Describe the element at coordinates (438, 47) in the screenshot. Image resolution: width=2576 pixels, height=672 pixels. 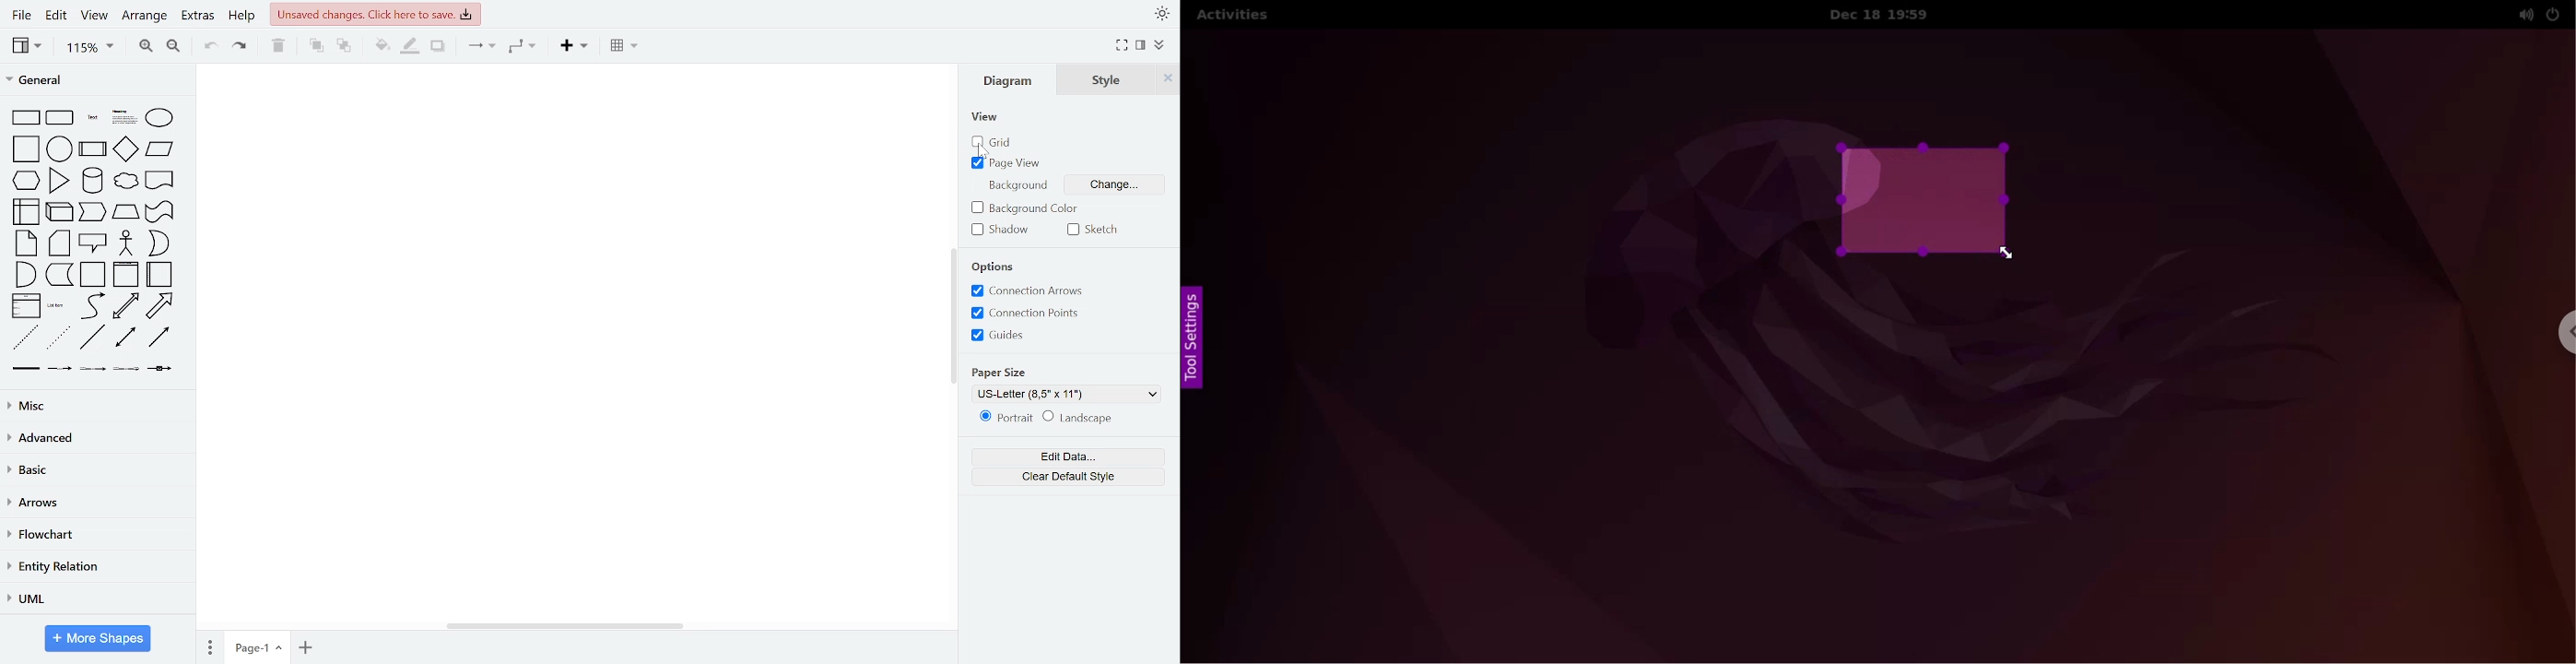
I see `shadow` at that location.